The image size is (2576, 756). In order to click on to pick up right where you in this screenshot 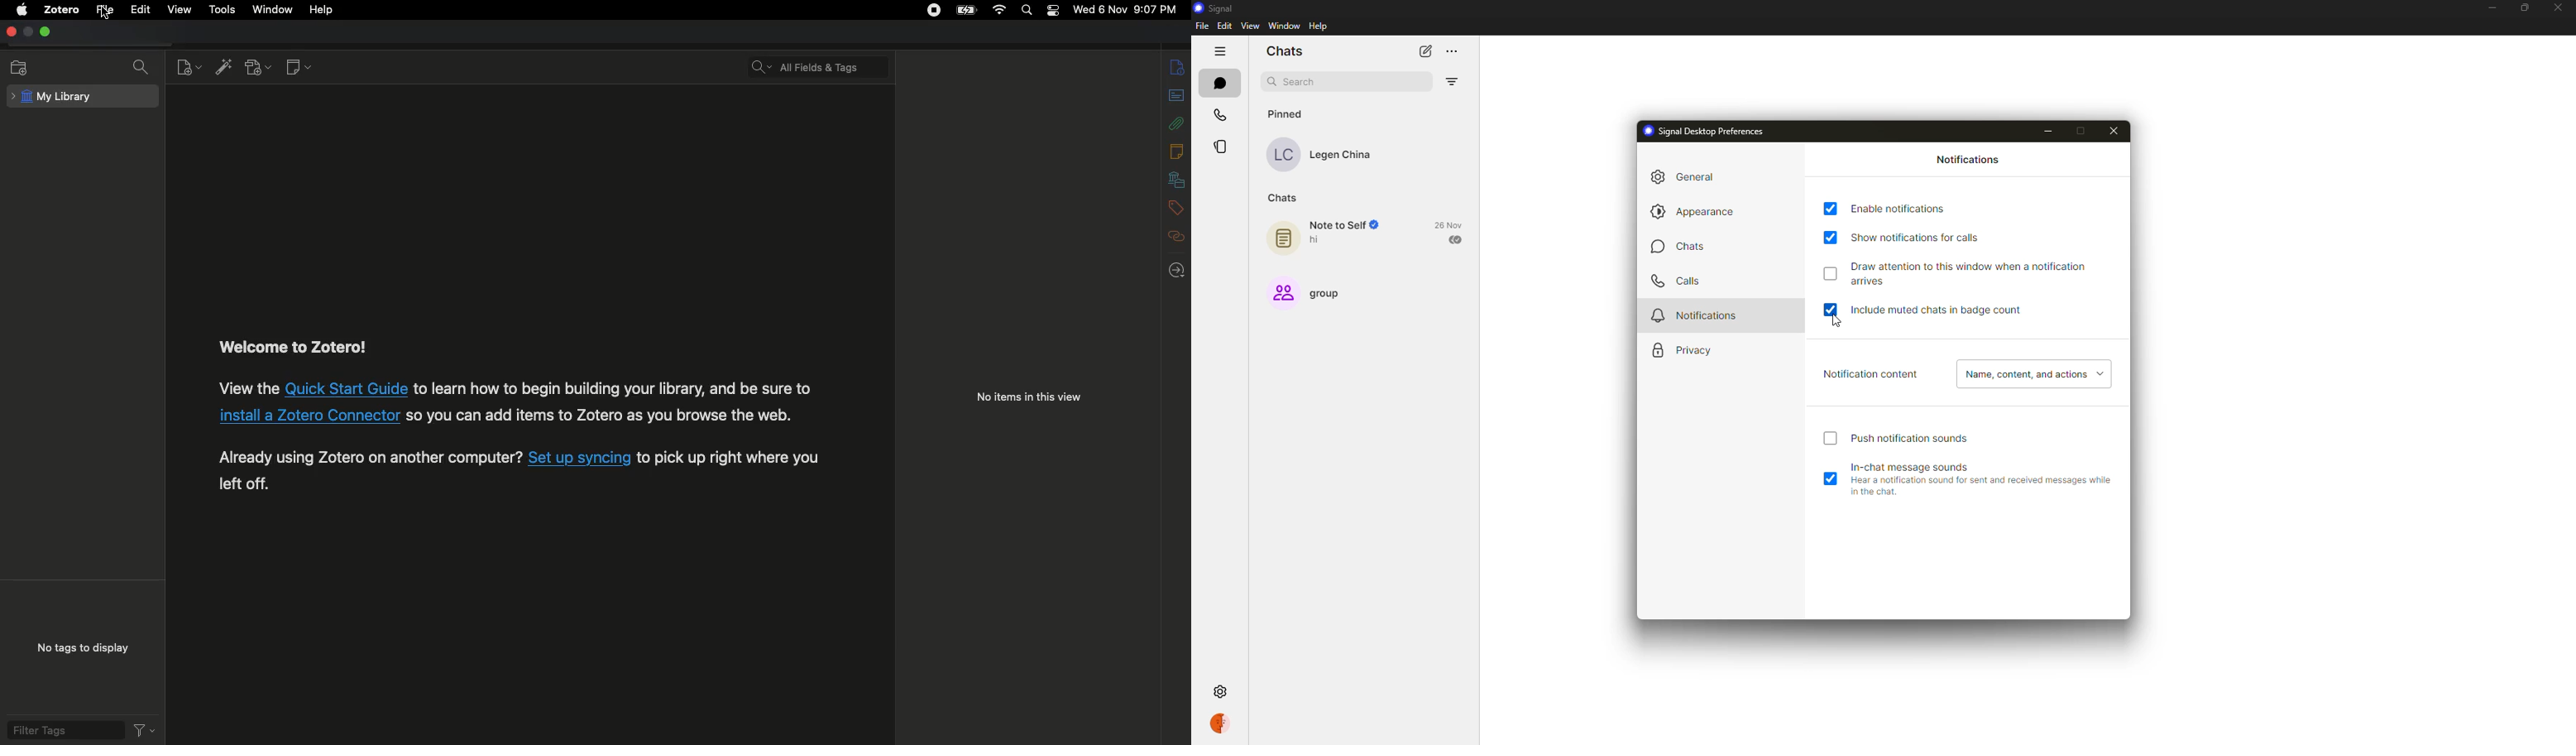, I will do `click(729, 459)`.